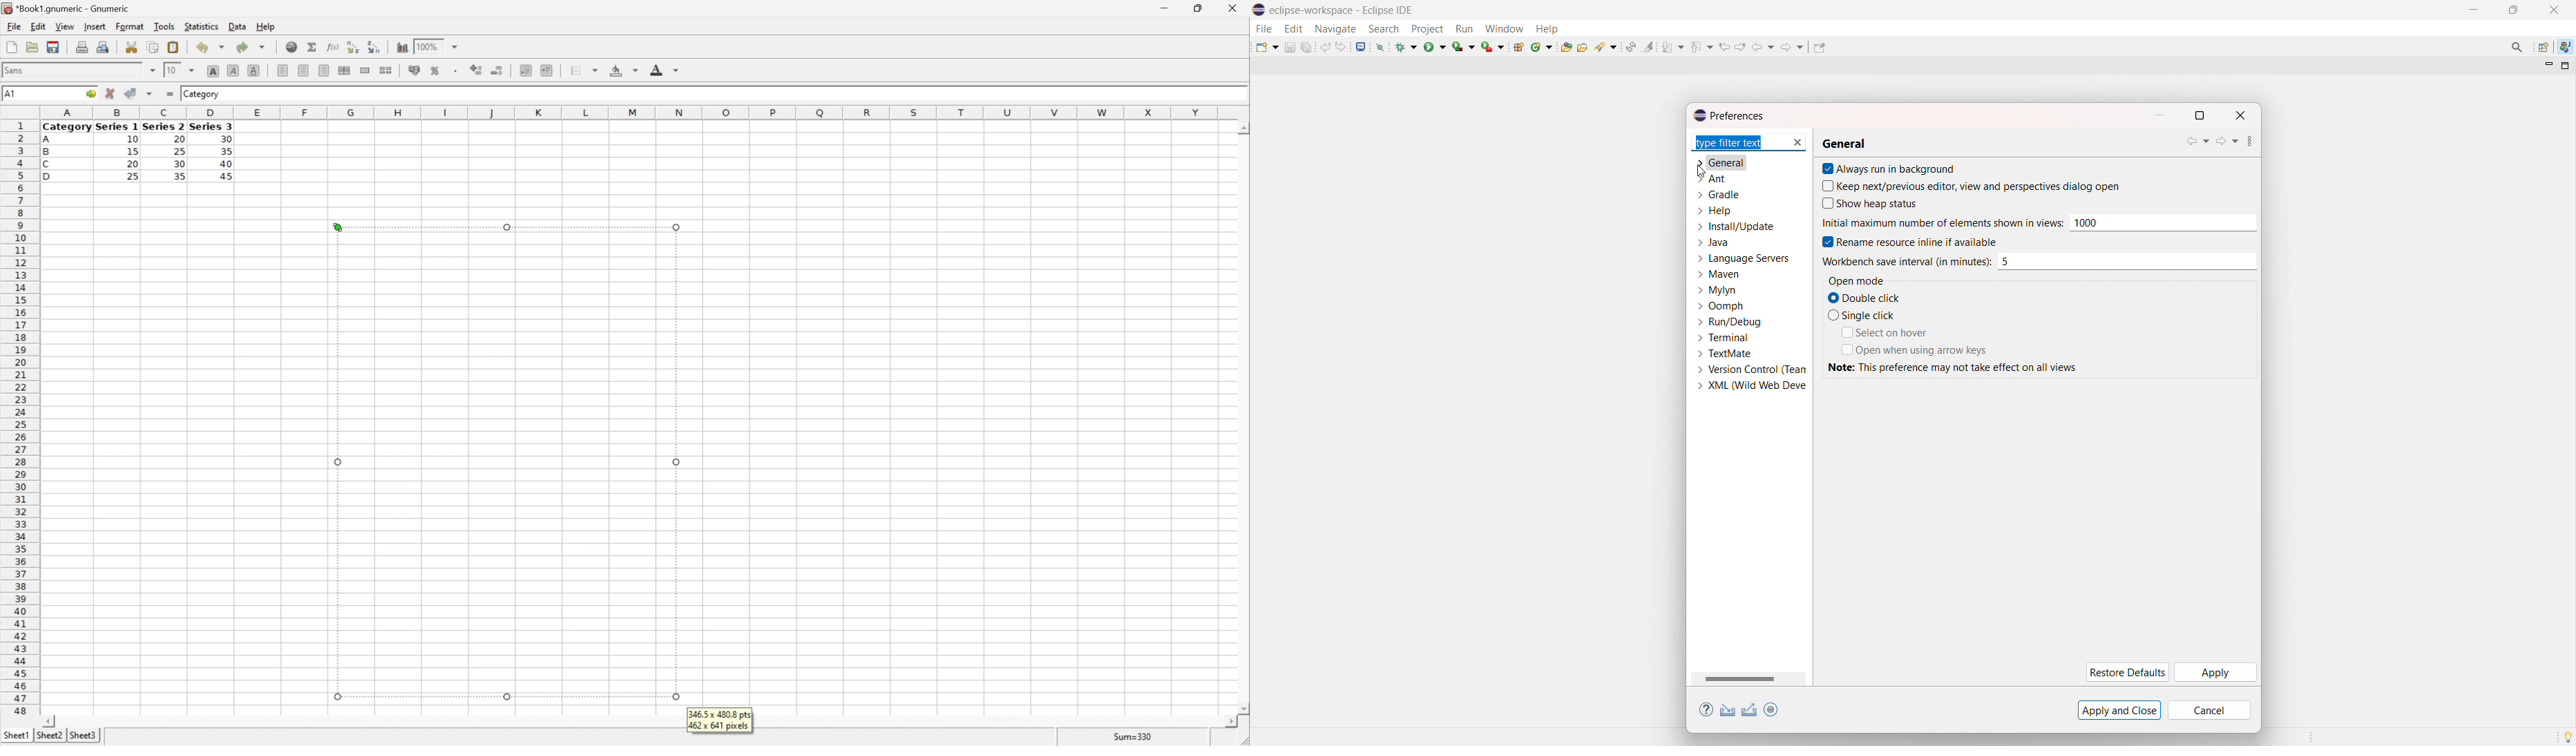  Describe the element at coordinates (1819, 48) in the screenshot. I see `pin editor` at that location.